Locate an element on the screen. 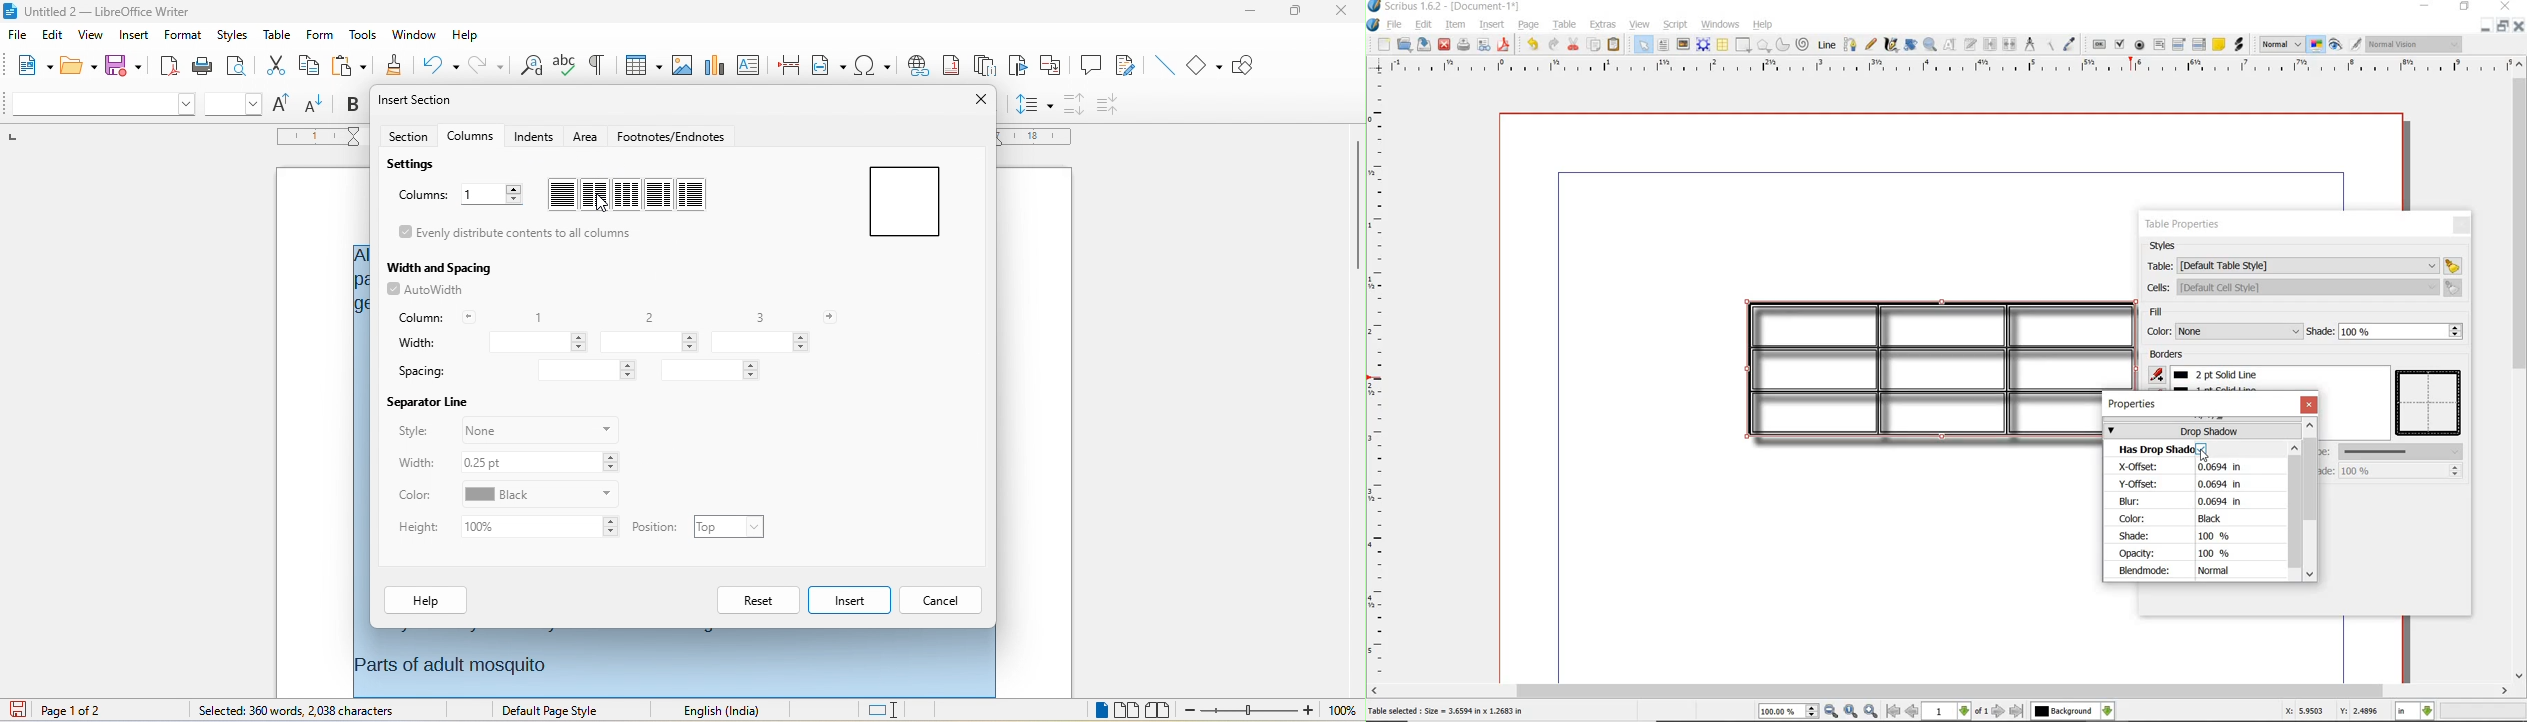 This screenshot has width=2548, height=728. special character is located at coordinates (875, 65).